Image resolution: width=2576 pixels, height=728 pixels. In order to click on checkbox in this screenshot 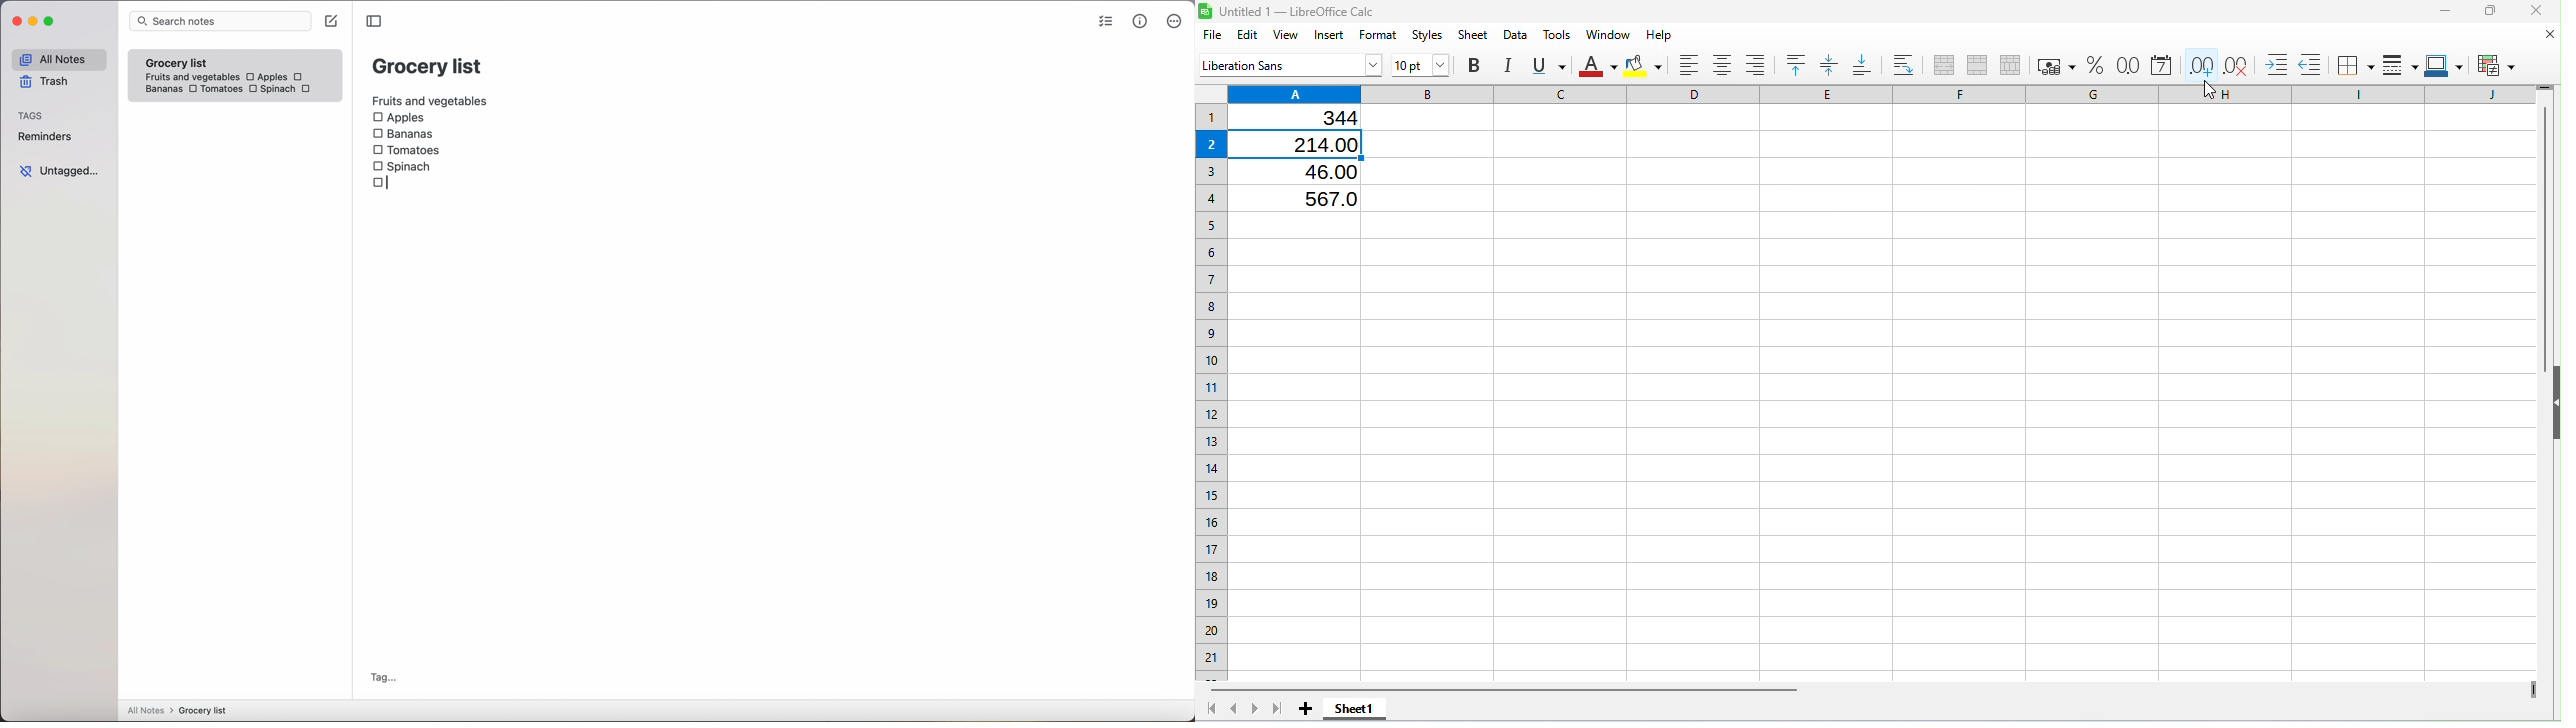, I will do `click(383, 181)`.